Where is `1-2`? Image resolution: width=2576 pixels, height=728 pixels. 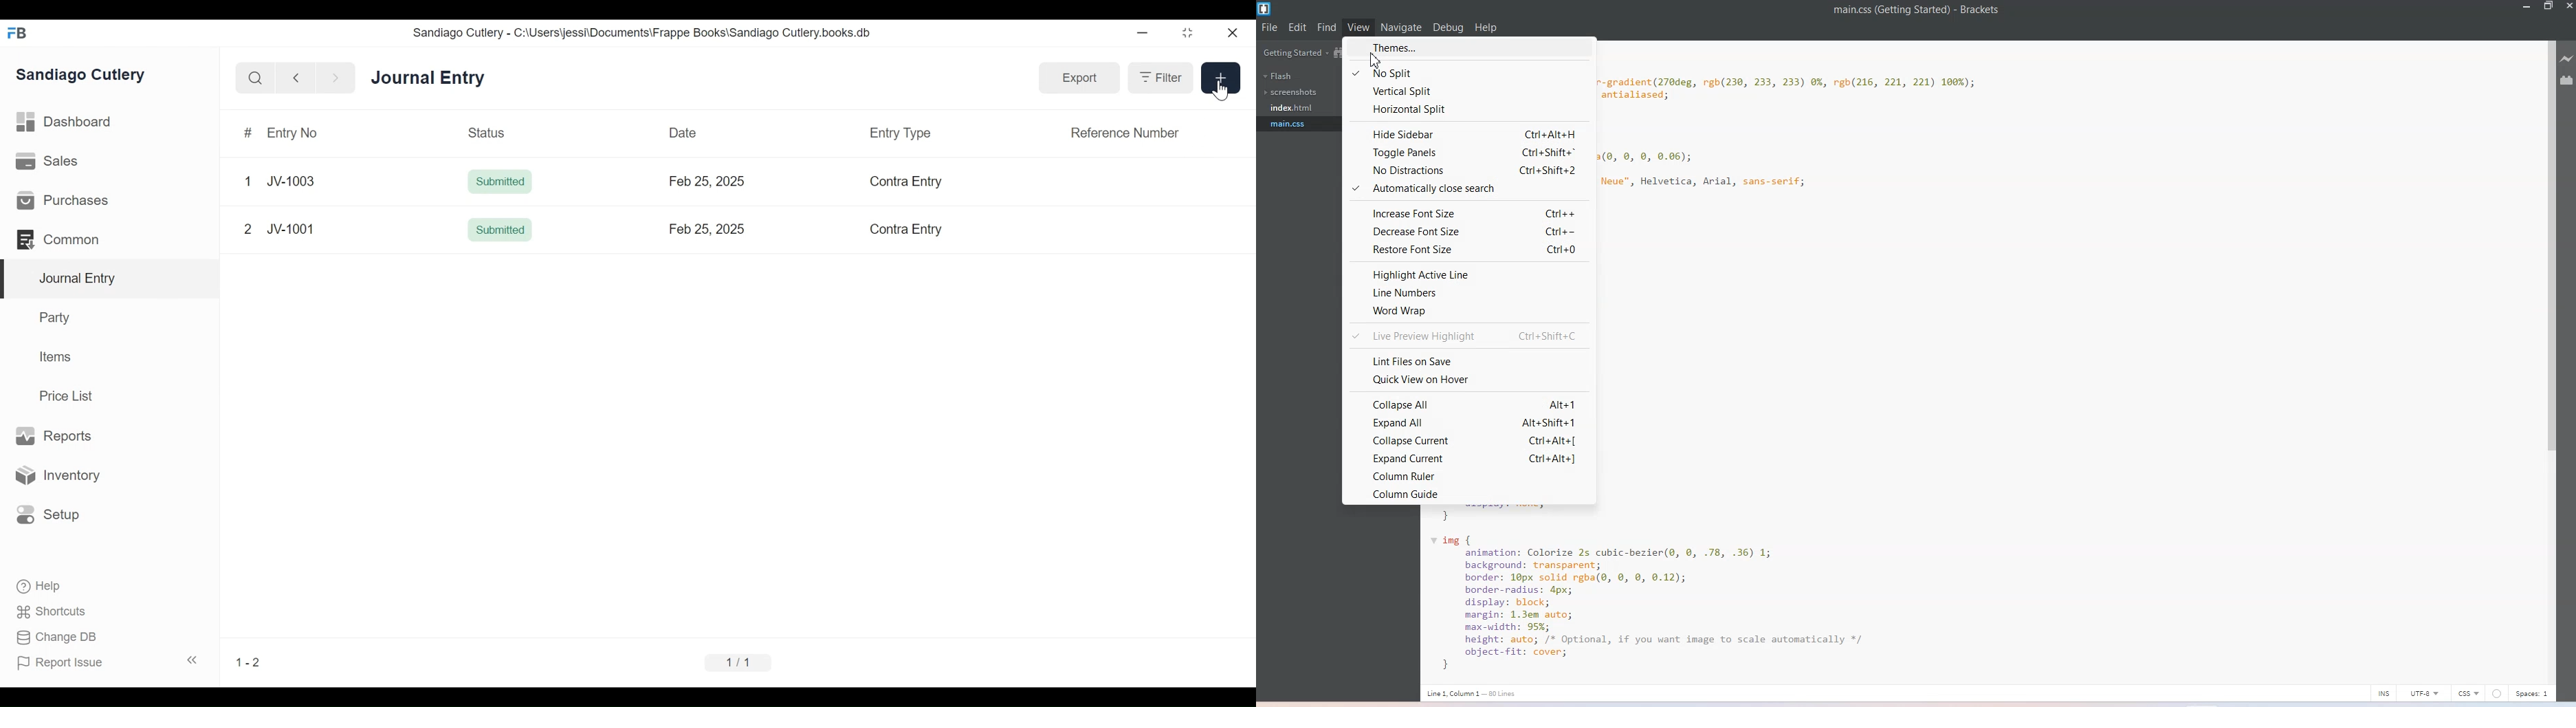
1-2 is located at coordinates (248, 662).